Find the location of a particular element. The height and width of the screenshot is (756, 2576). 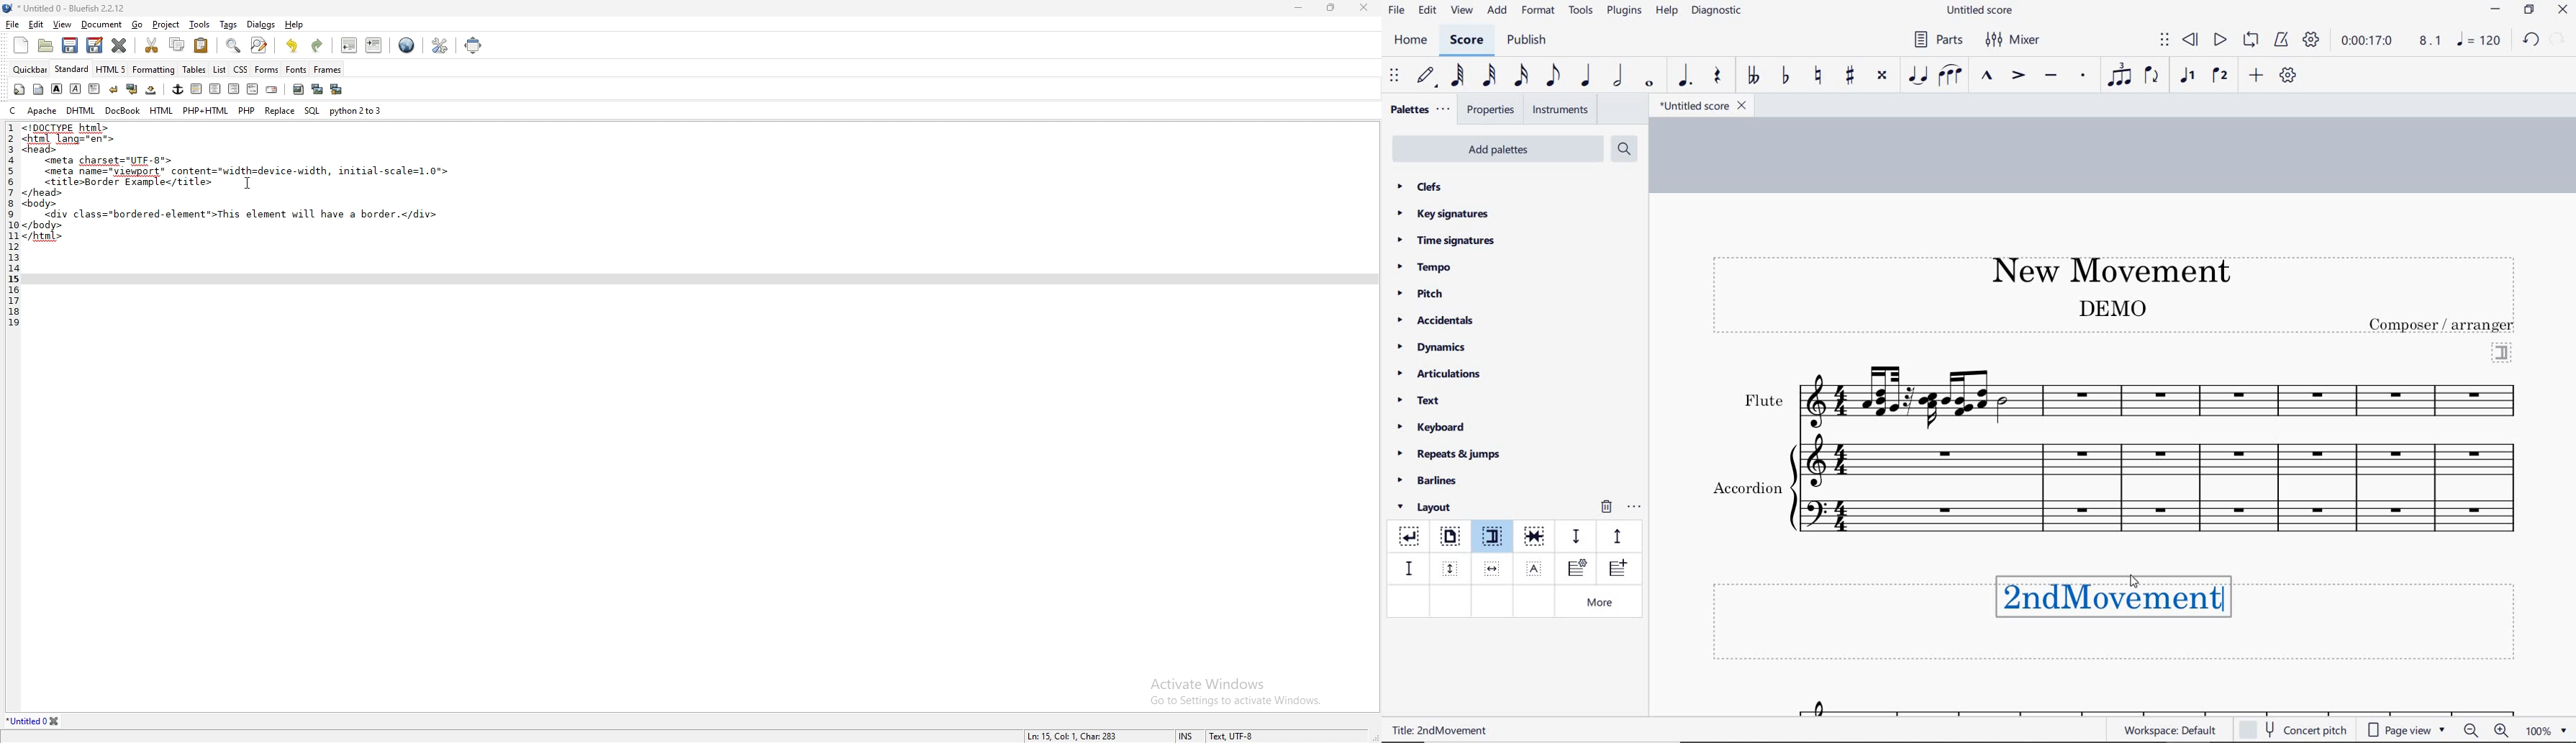

c is located at coordinates (14, 109).